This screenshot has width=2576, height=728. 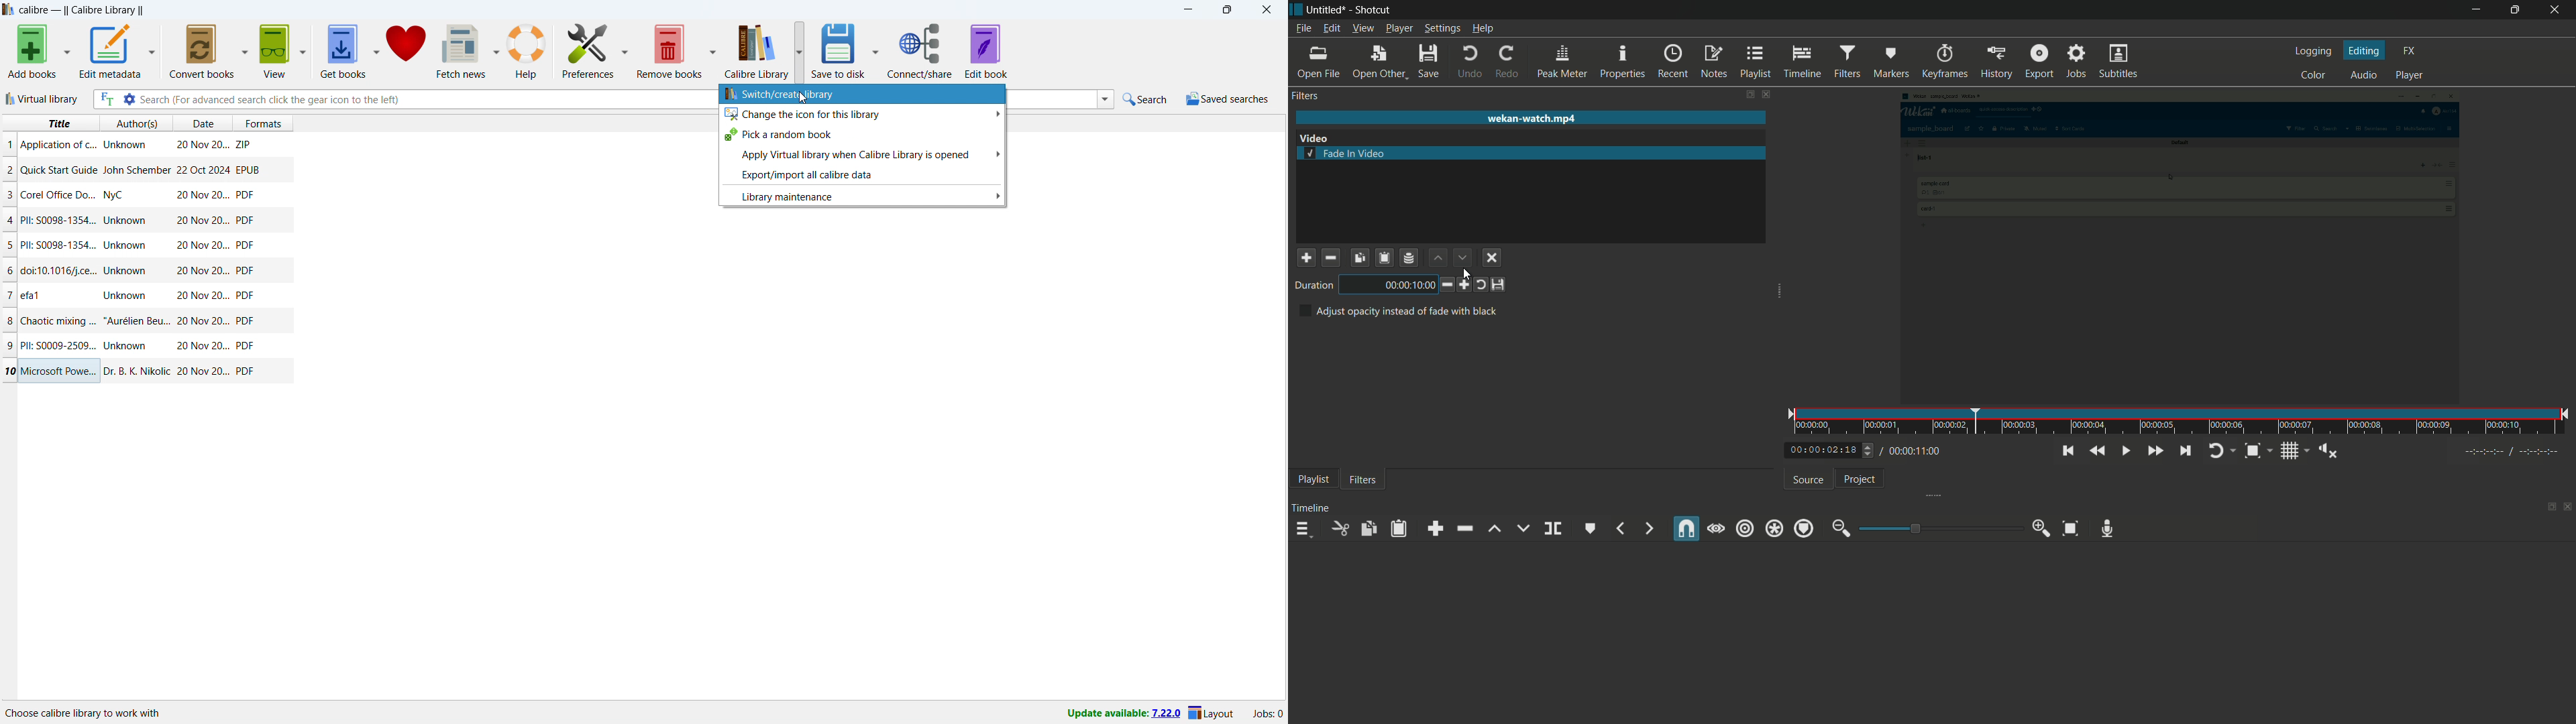 What do you see at coordinates (1385, 257) in the screenshot?
I see `paste filter` at bounding box center [1385, 257].